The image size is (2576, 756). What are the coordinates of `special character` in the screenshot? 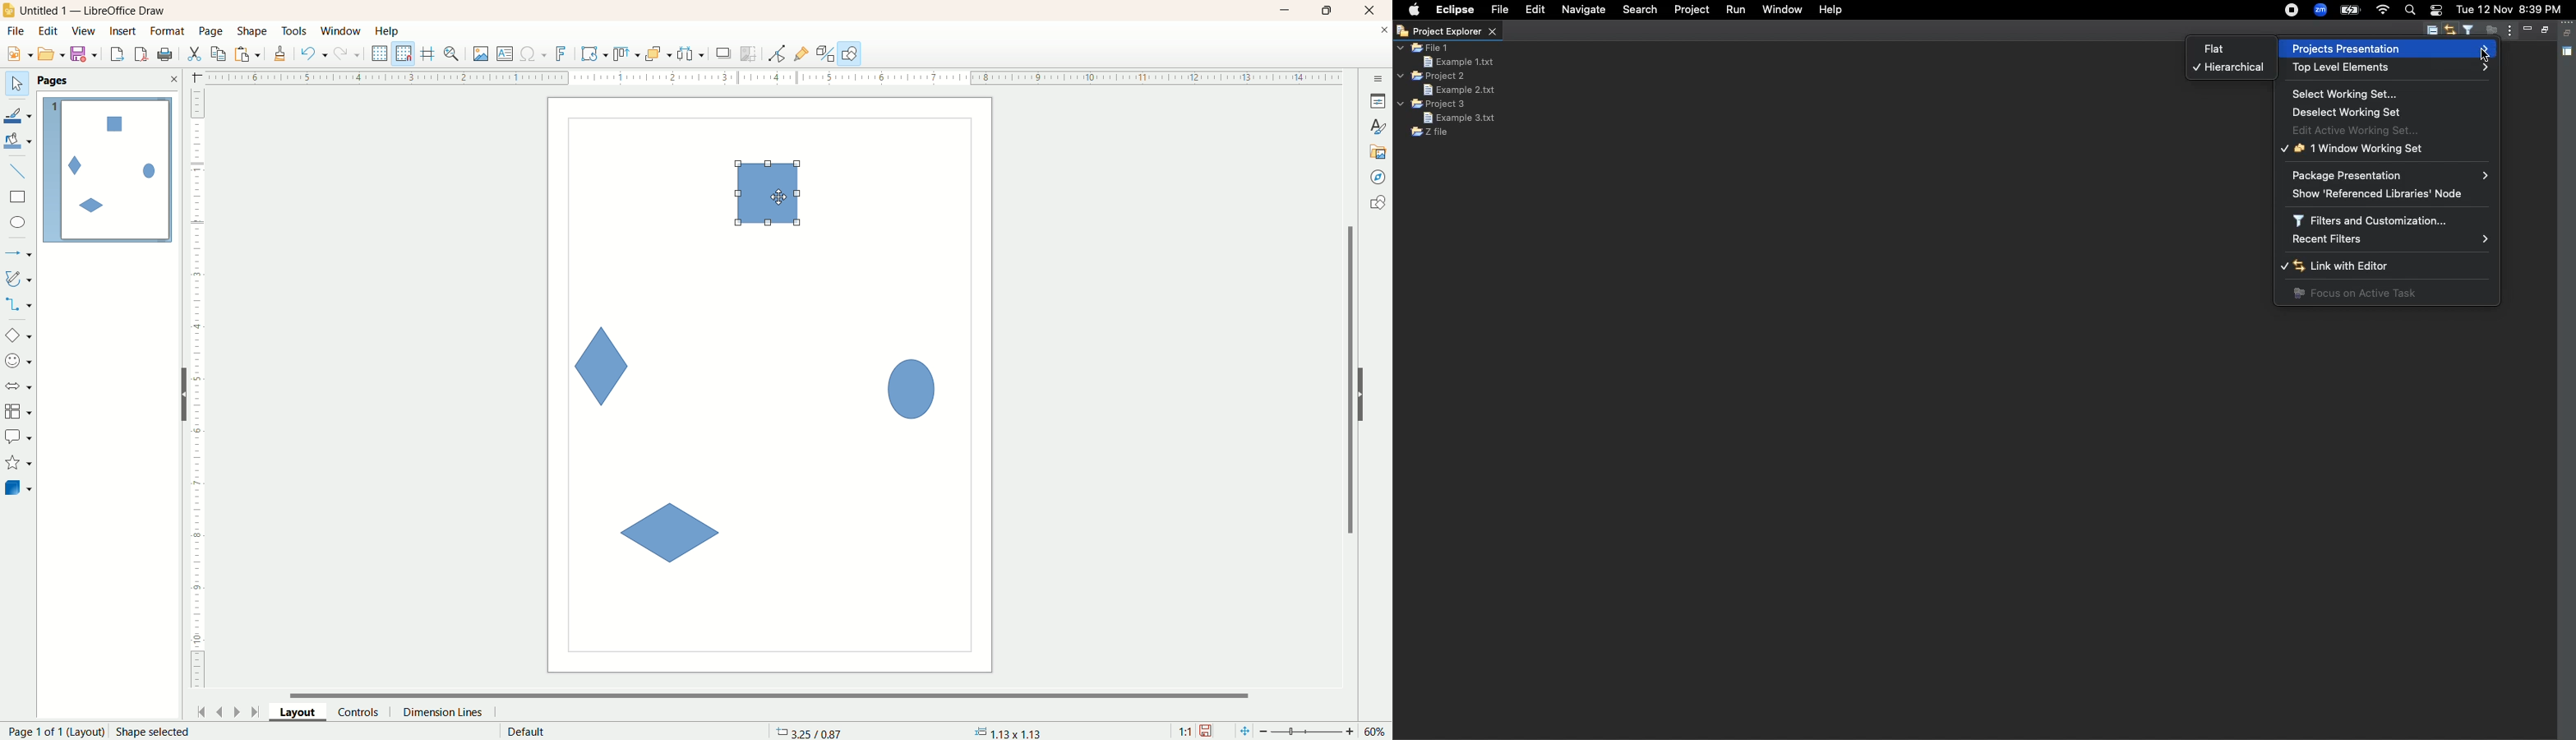 It's located at (535, 54).